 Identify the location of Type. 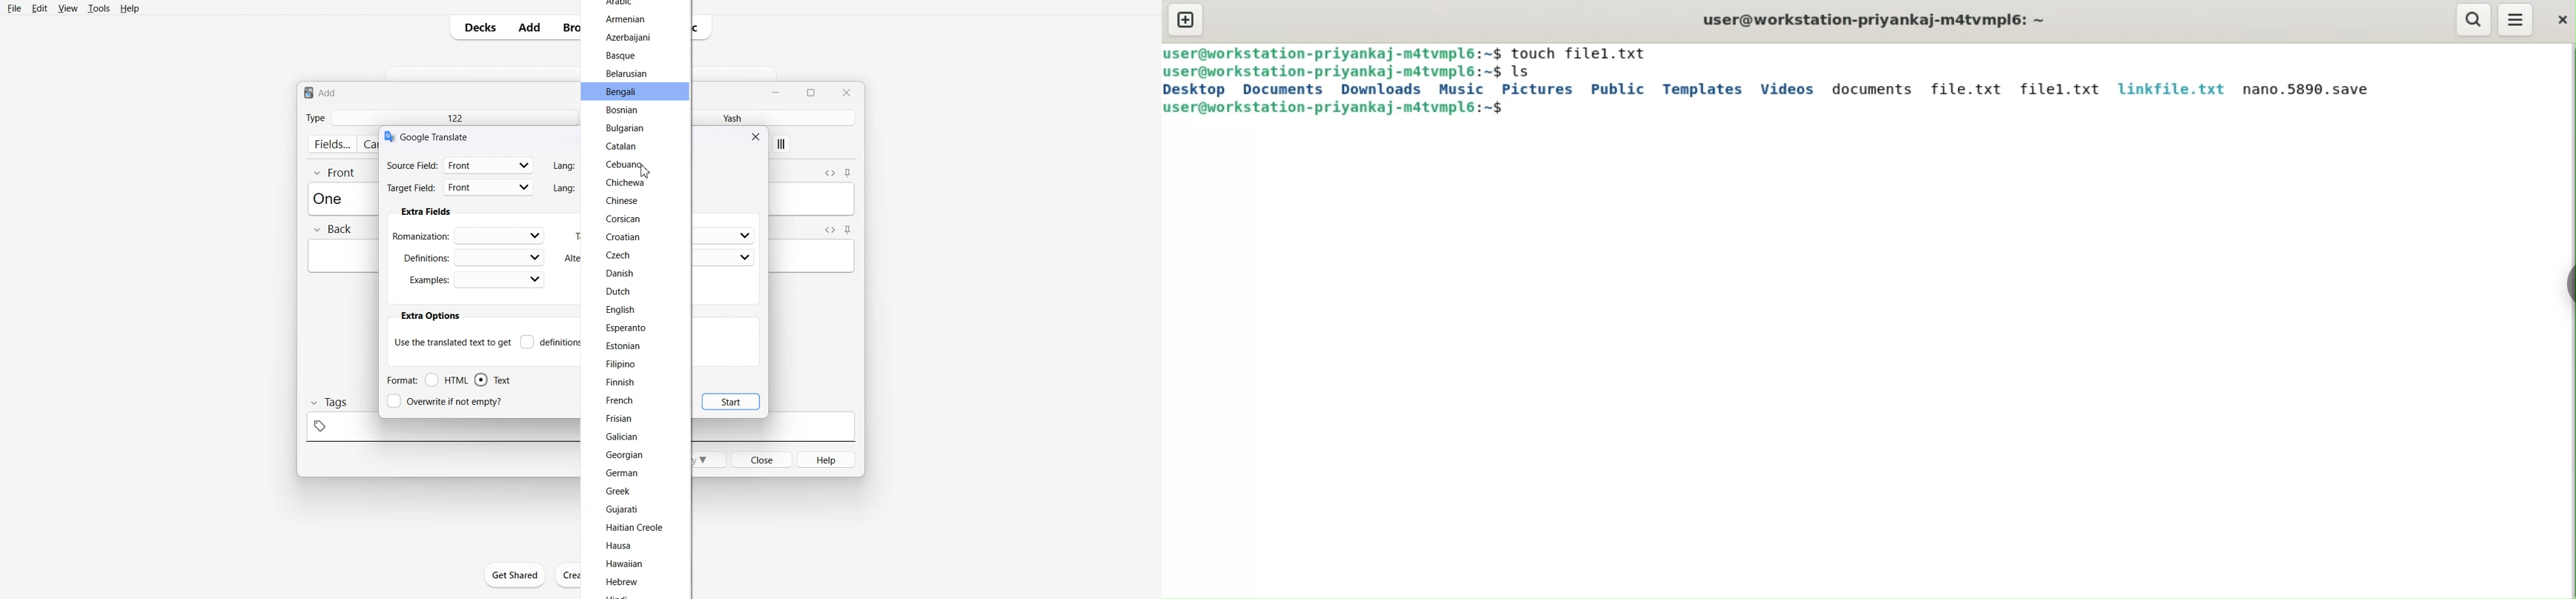
(315, 117).